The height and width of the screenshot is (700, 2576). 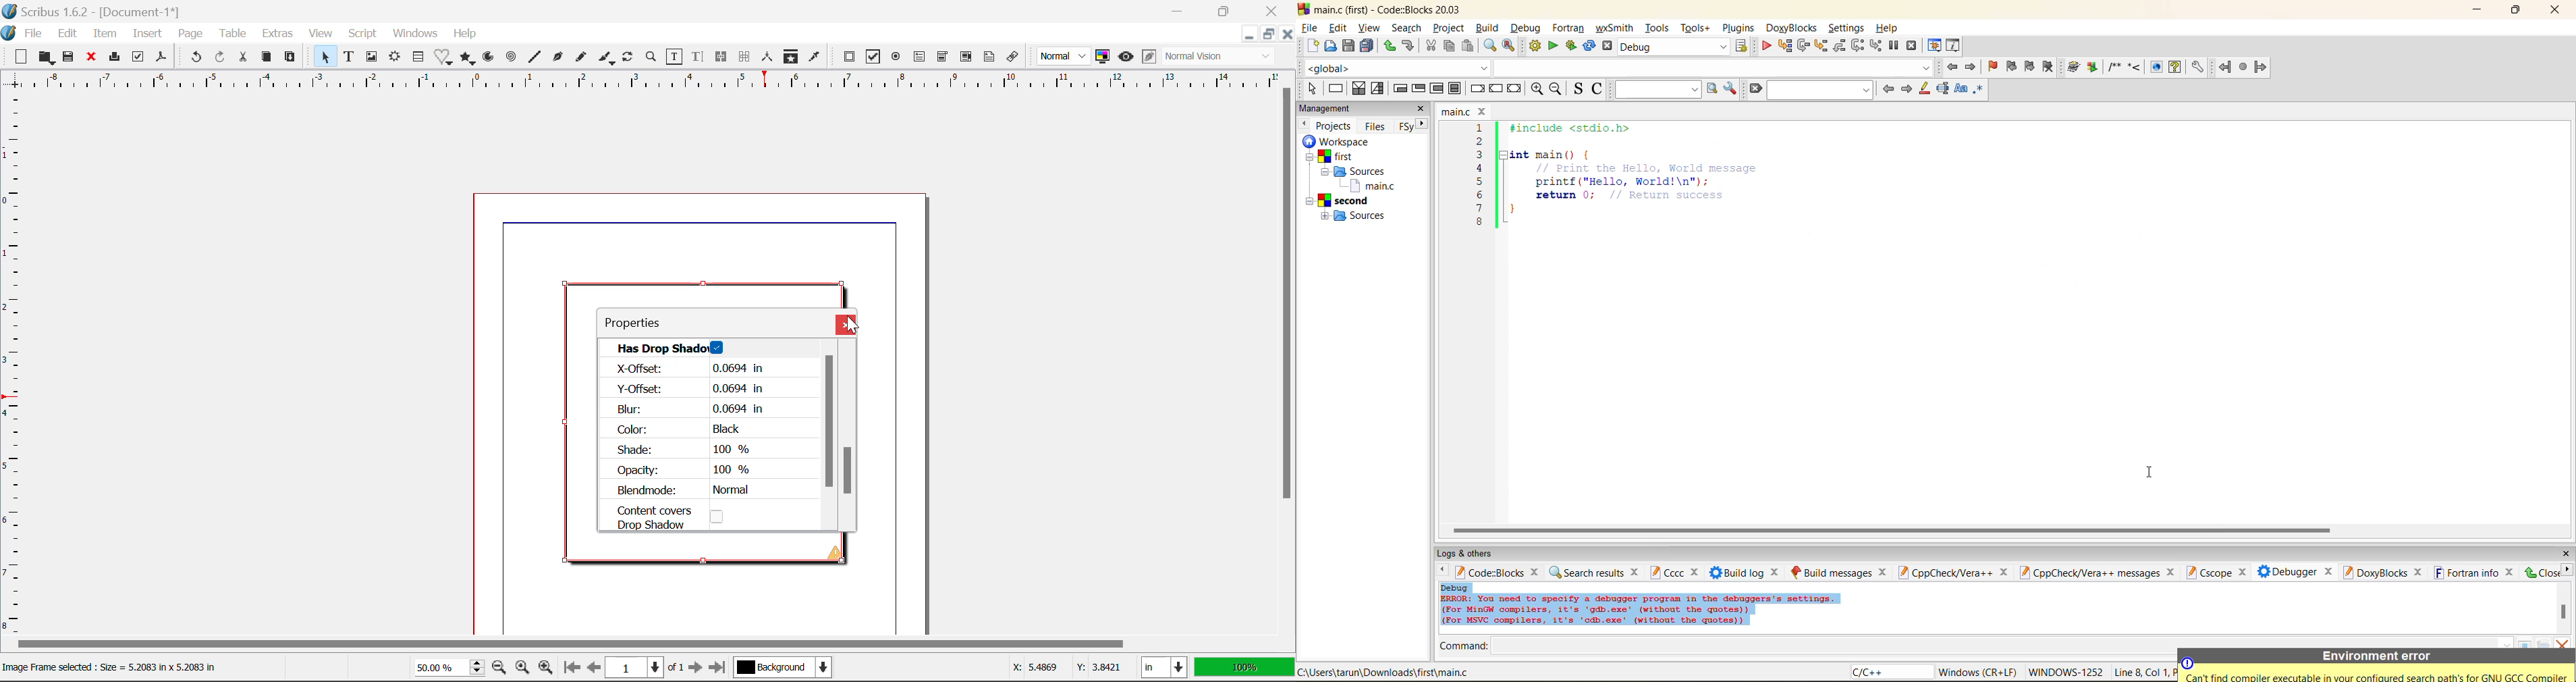 What do you see at coordinates (1437, 89) in the screenshot?
I see `counting loop` at bounding box center [1437, 89].